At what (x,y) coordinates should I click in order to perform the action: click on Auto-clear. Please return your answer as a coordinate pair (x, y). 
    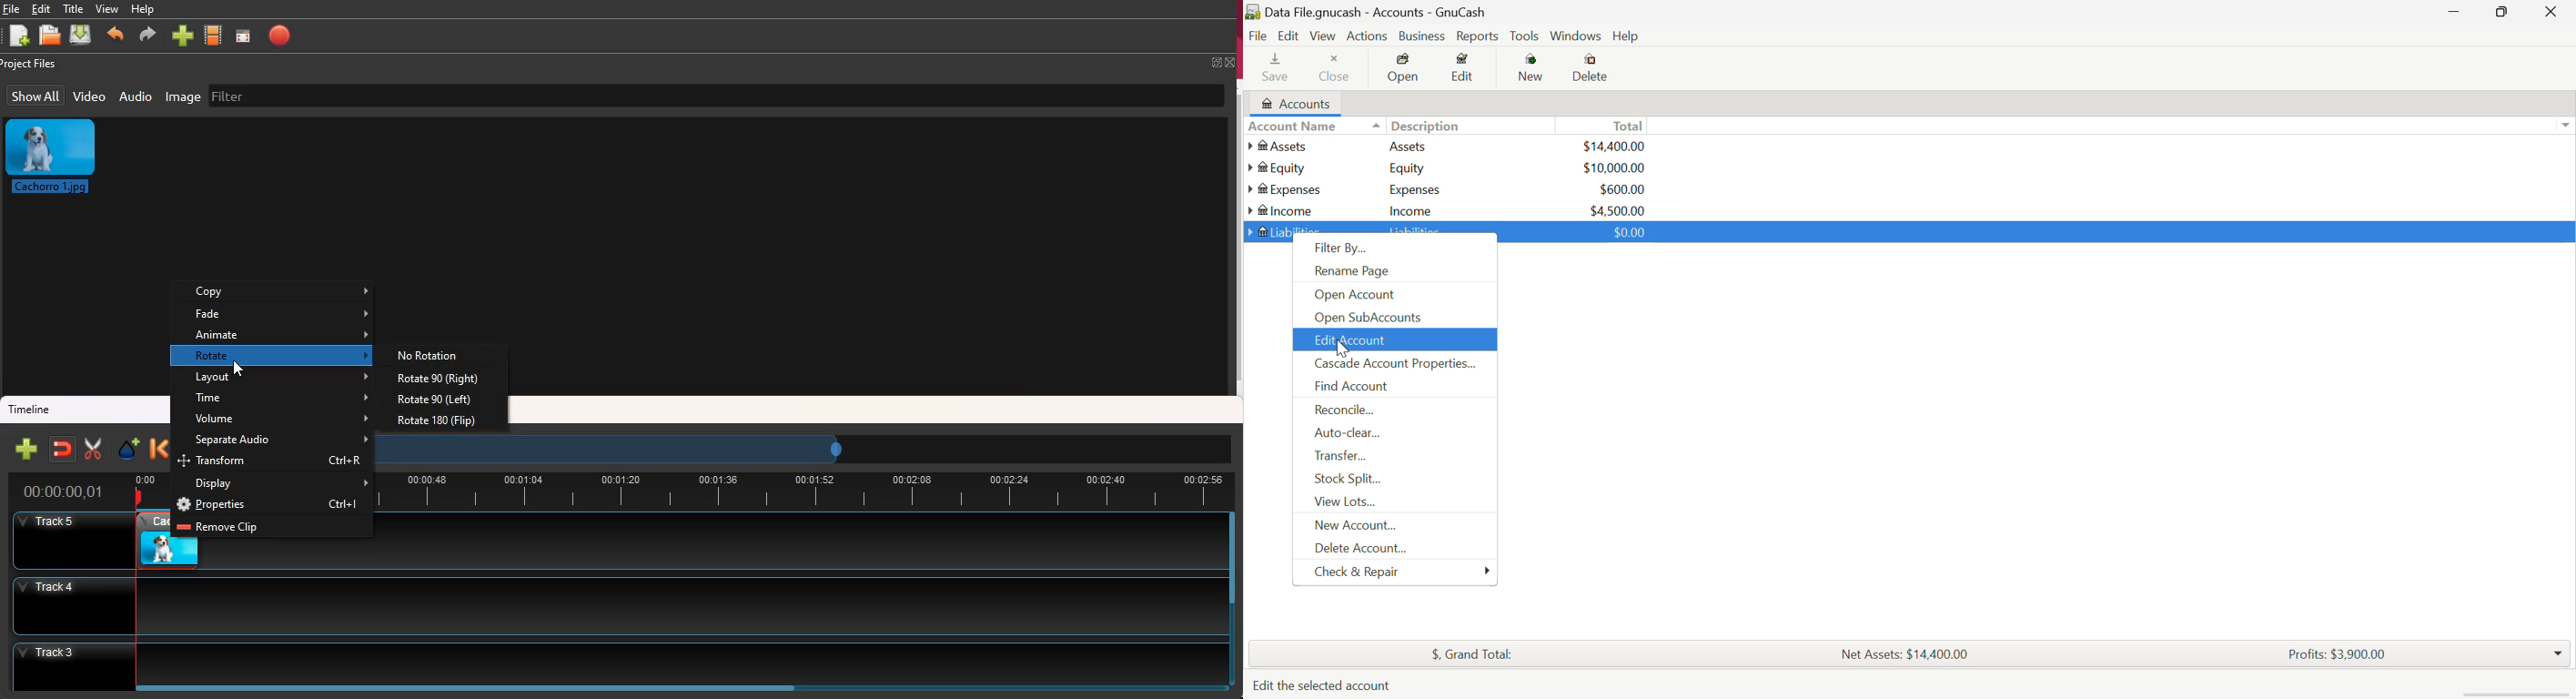
    Looking at the image, I should click on (1392, 435).